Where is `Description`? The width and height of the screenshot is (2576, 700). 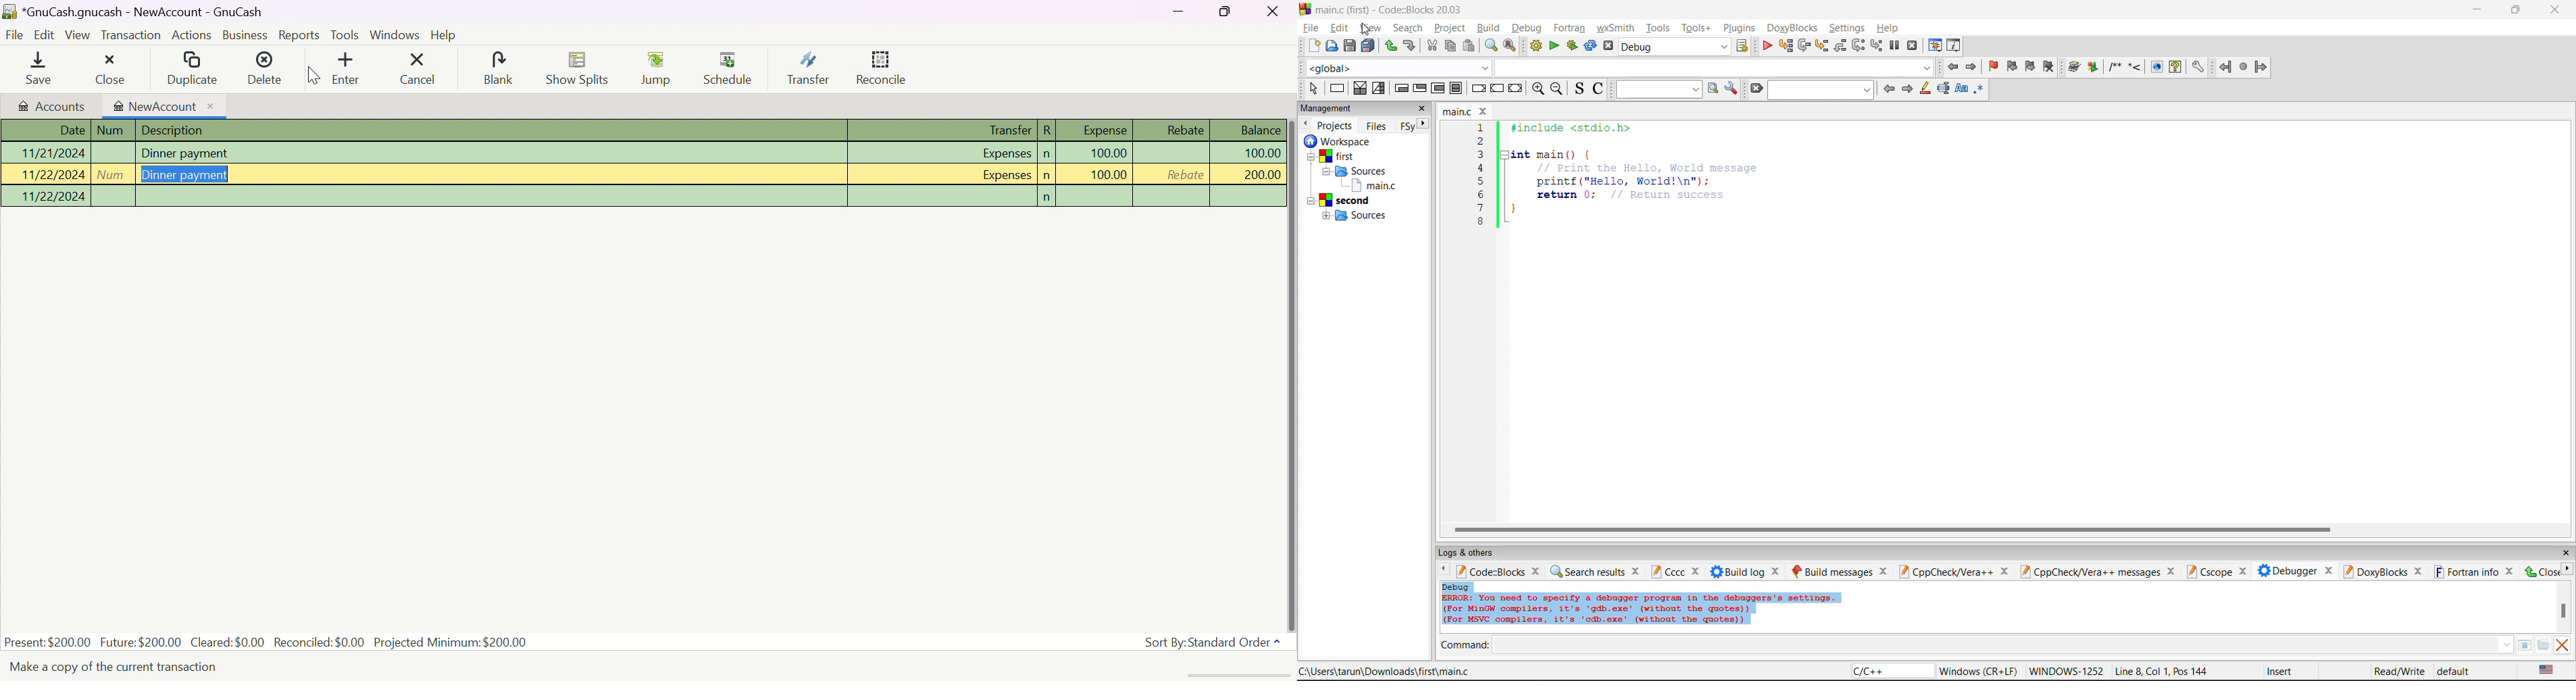 Description is located at coordinates (177, 131).